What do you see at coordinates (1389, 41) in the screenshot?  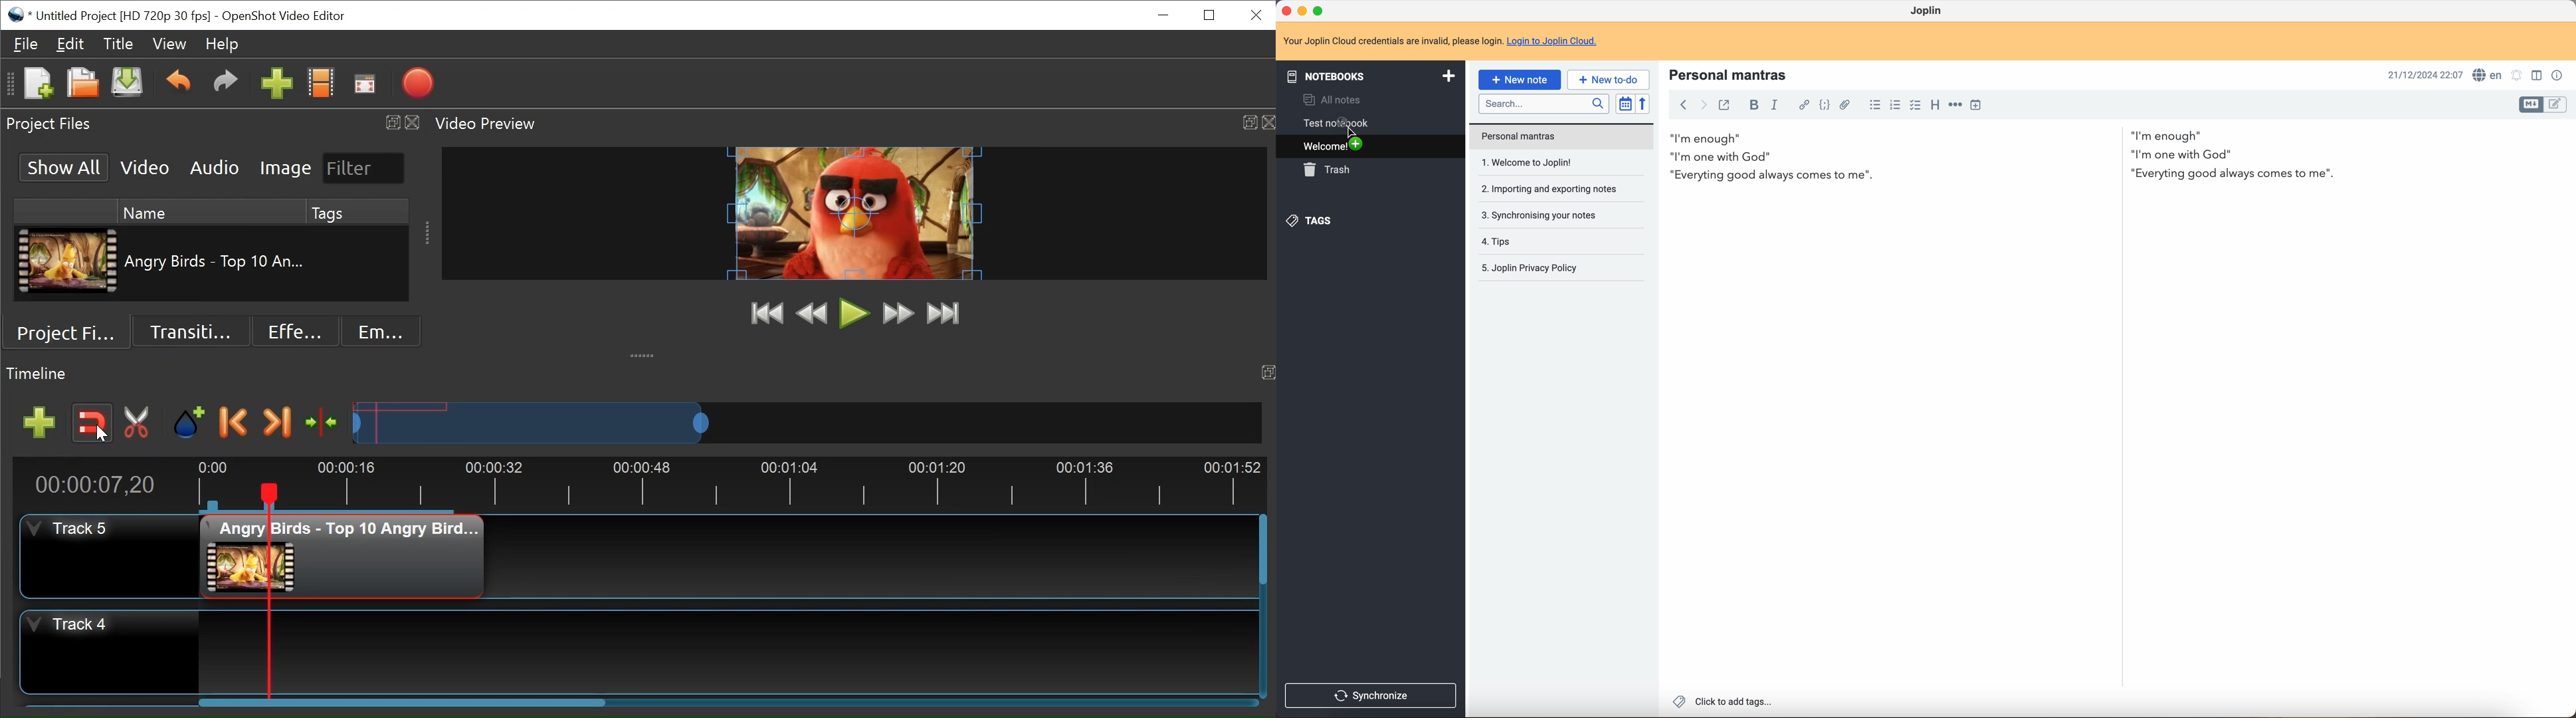 I see `note` at bounding box center [1389, 41].